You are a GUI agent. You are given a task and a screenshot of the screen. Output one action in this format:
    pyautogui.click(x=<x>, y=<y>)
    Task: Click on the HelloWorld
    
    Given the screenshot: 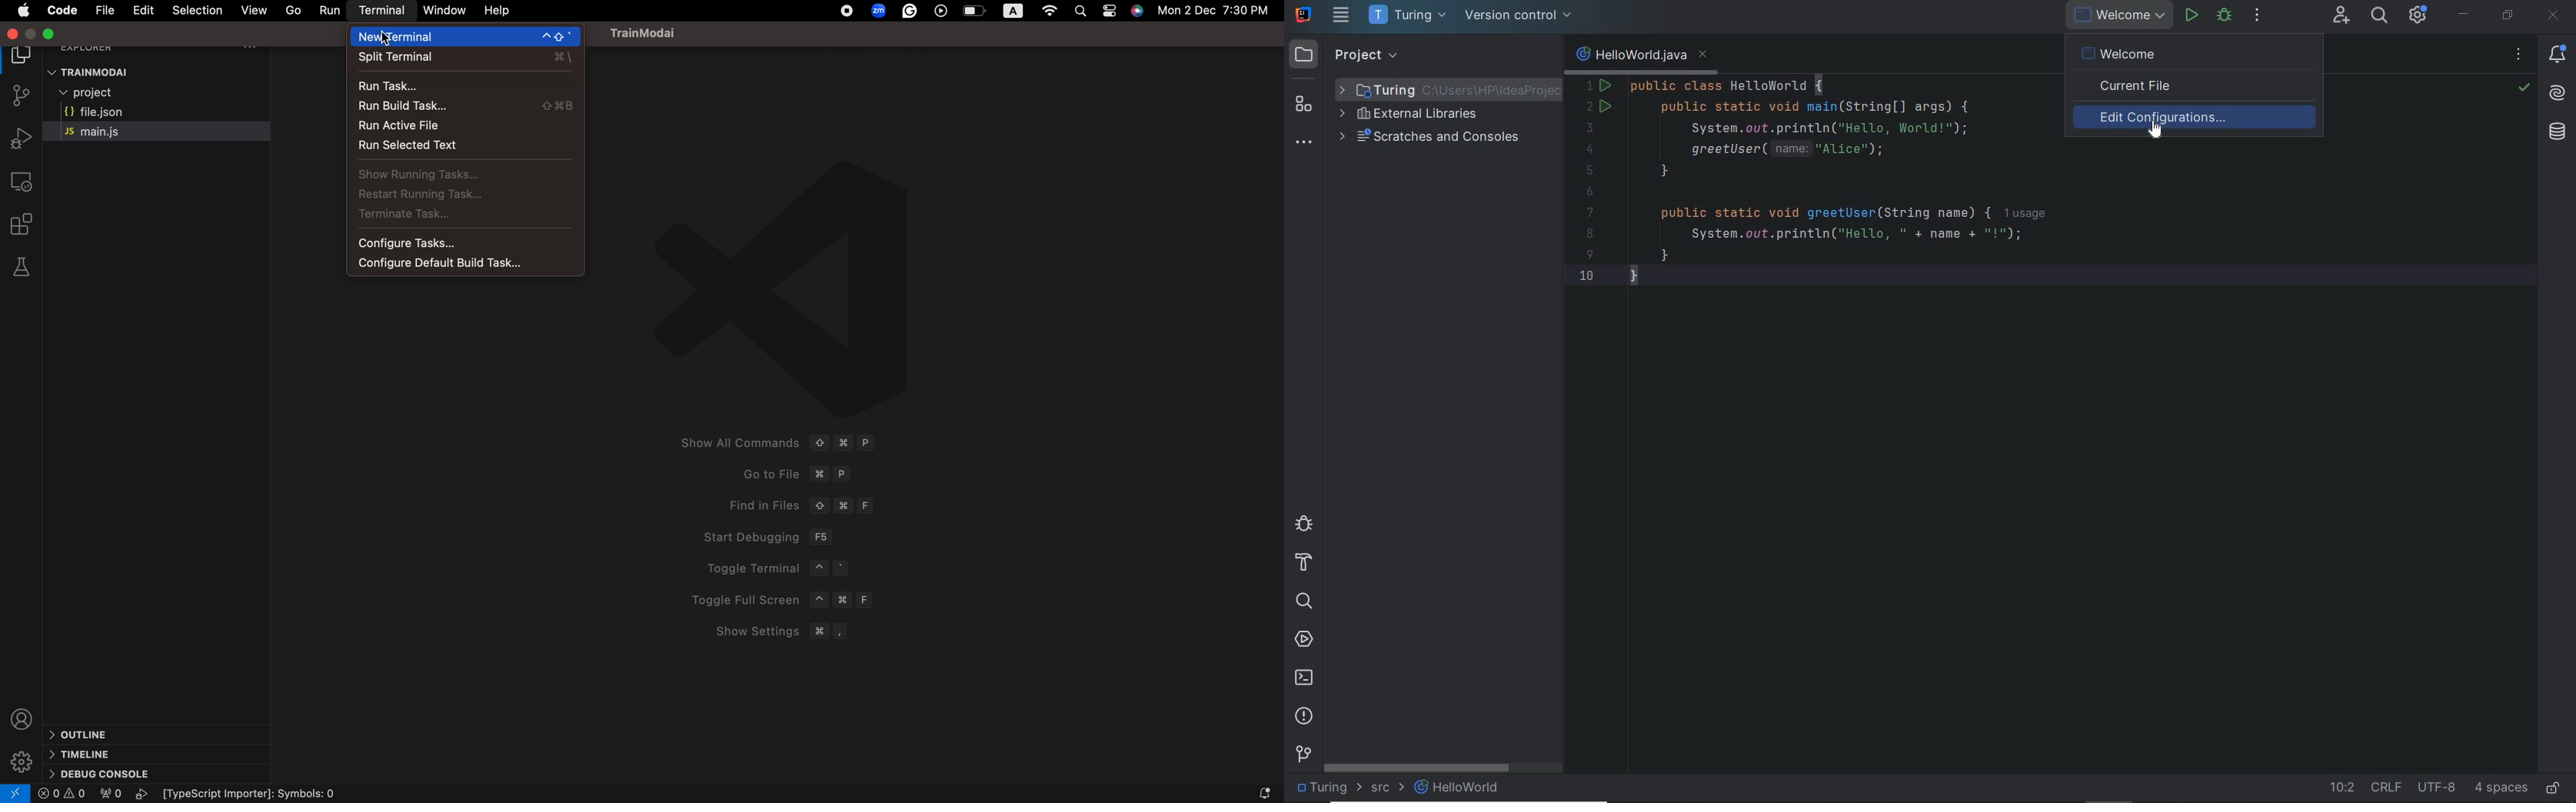 What is the action you would take?
    pyautogui.click(x=1458, y=787)
    